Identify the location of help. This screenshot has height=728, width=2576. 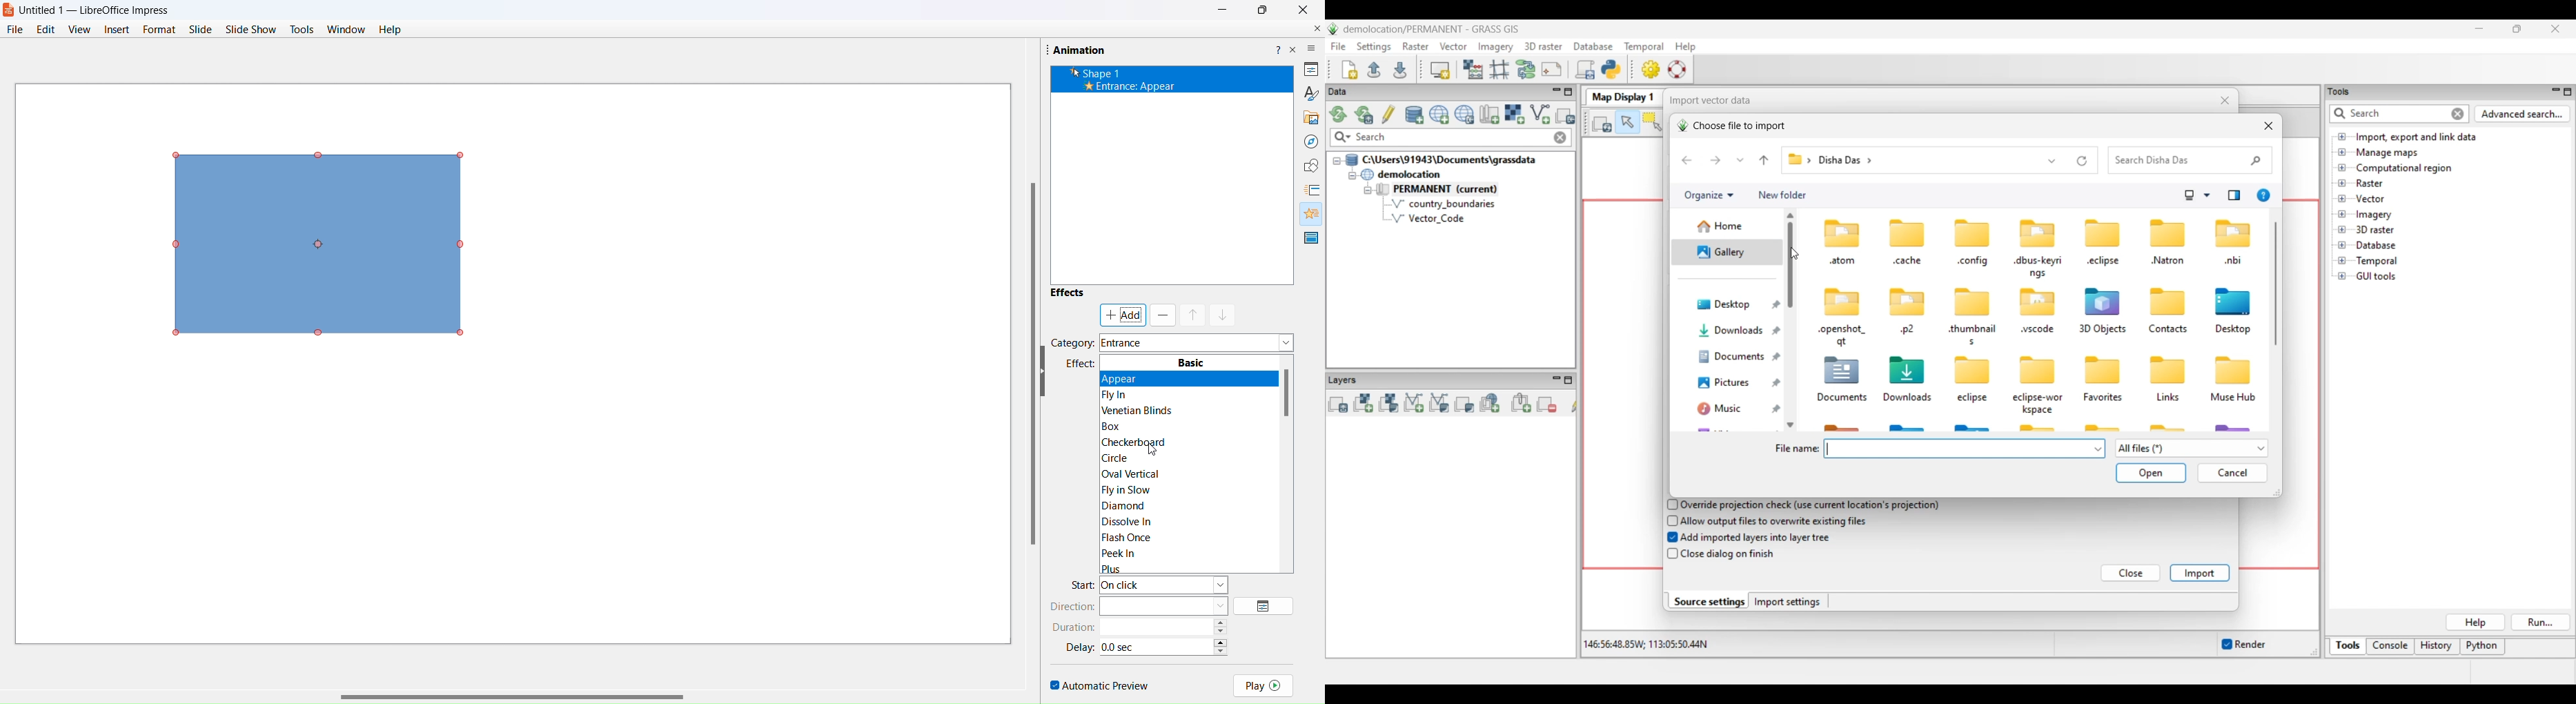
(390, 30).